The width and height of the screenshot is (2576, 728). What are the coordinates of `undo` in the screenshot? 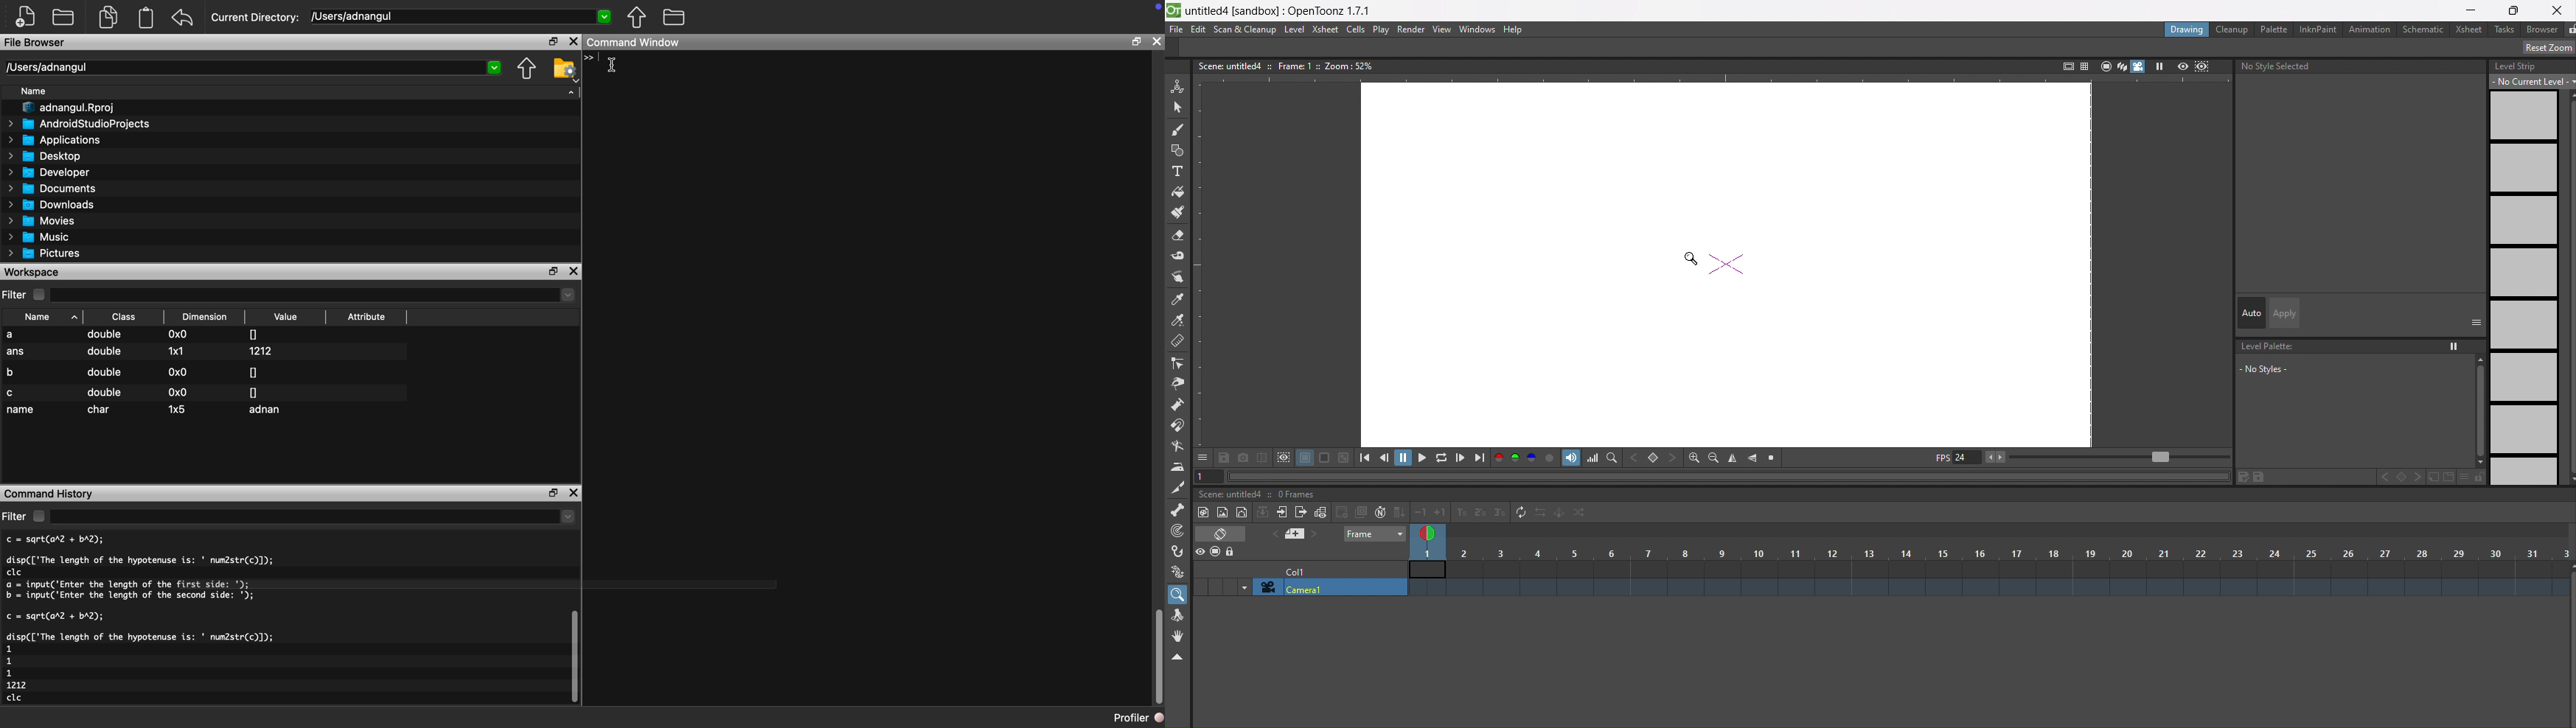 It's located at (183, 18).